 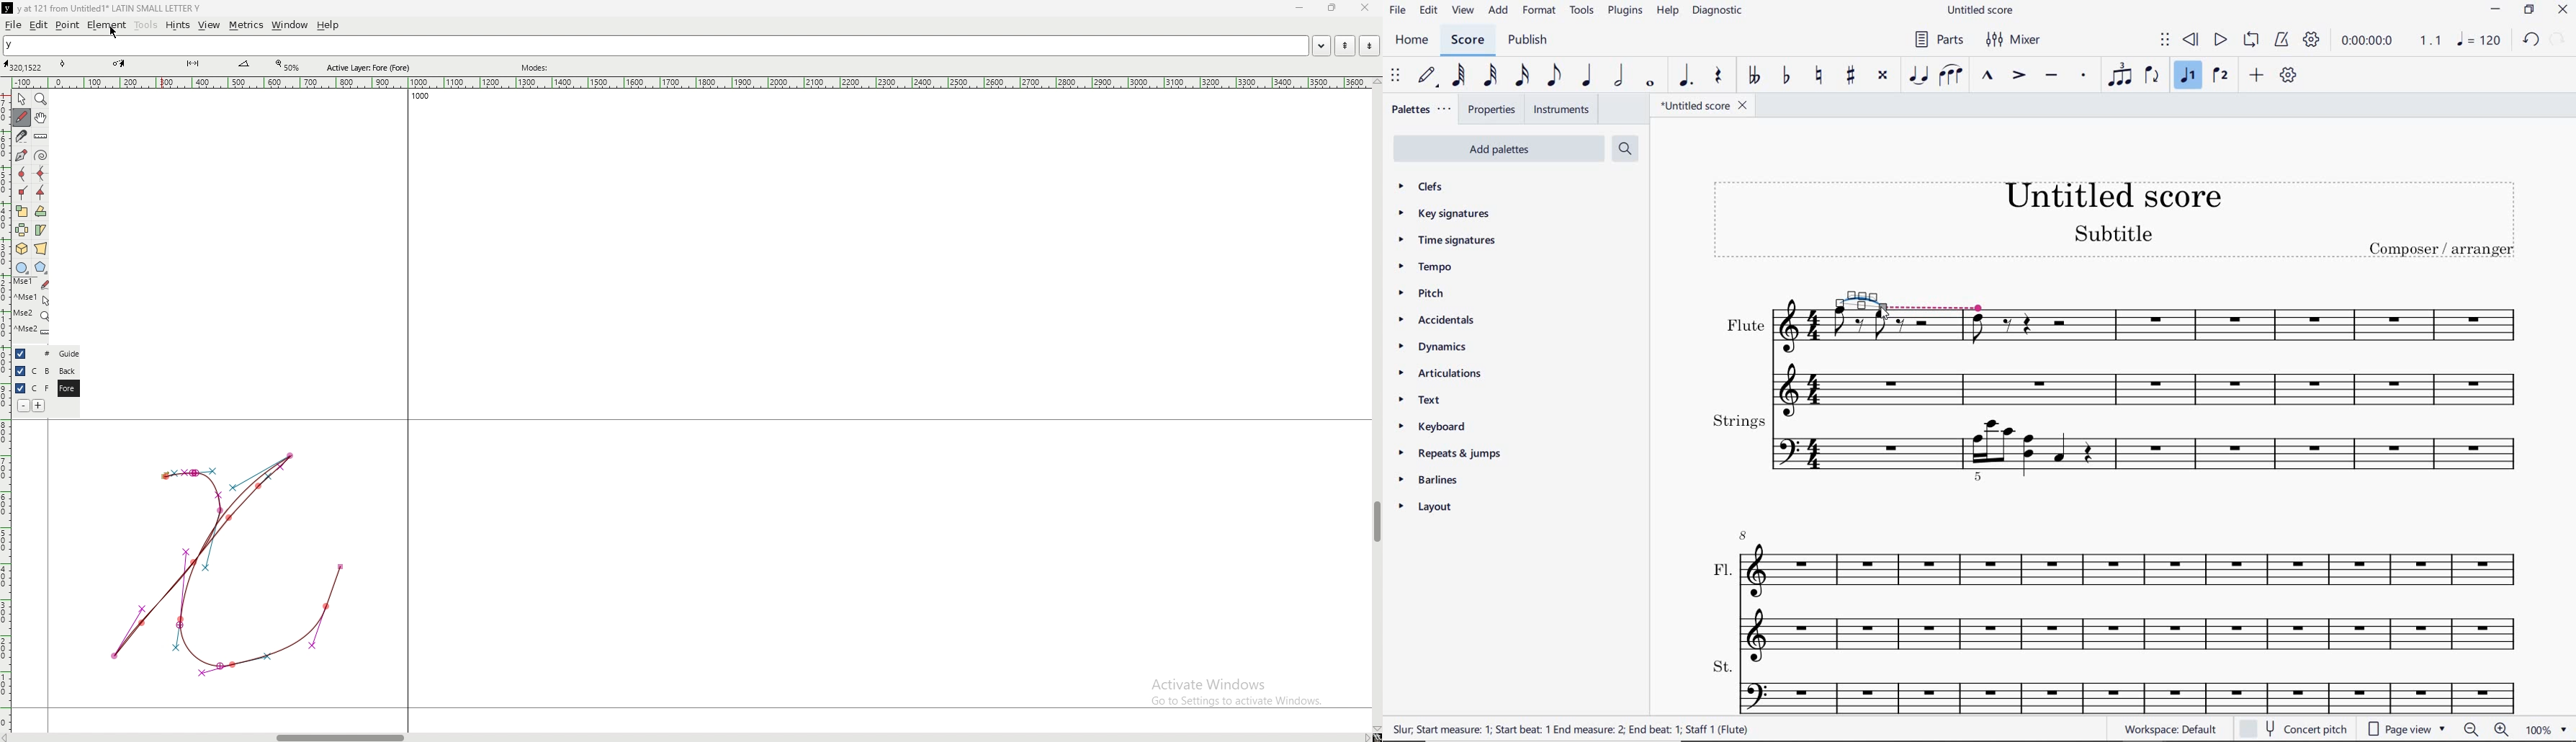 I want to click on magnify, so click(x=41, y=99).